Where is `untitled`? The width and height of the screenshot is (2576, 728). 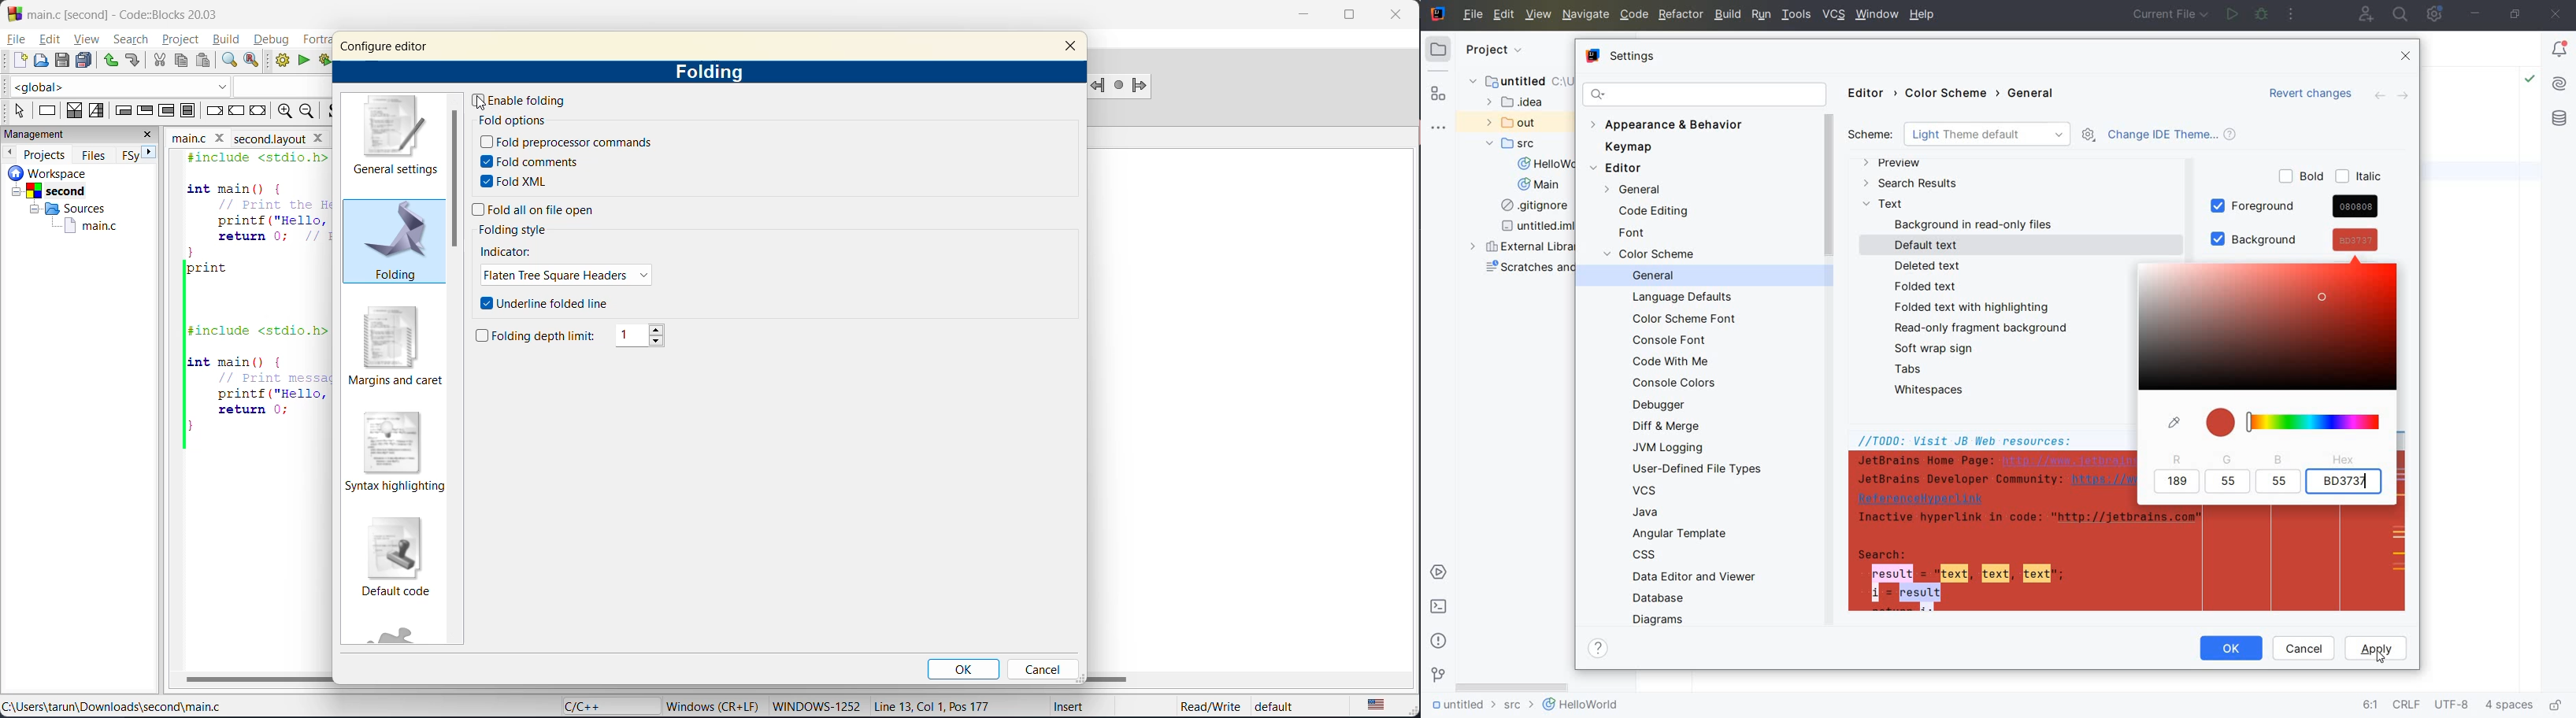 untitled is located at coordinates (1461, 707).